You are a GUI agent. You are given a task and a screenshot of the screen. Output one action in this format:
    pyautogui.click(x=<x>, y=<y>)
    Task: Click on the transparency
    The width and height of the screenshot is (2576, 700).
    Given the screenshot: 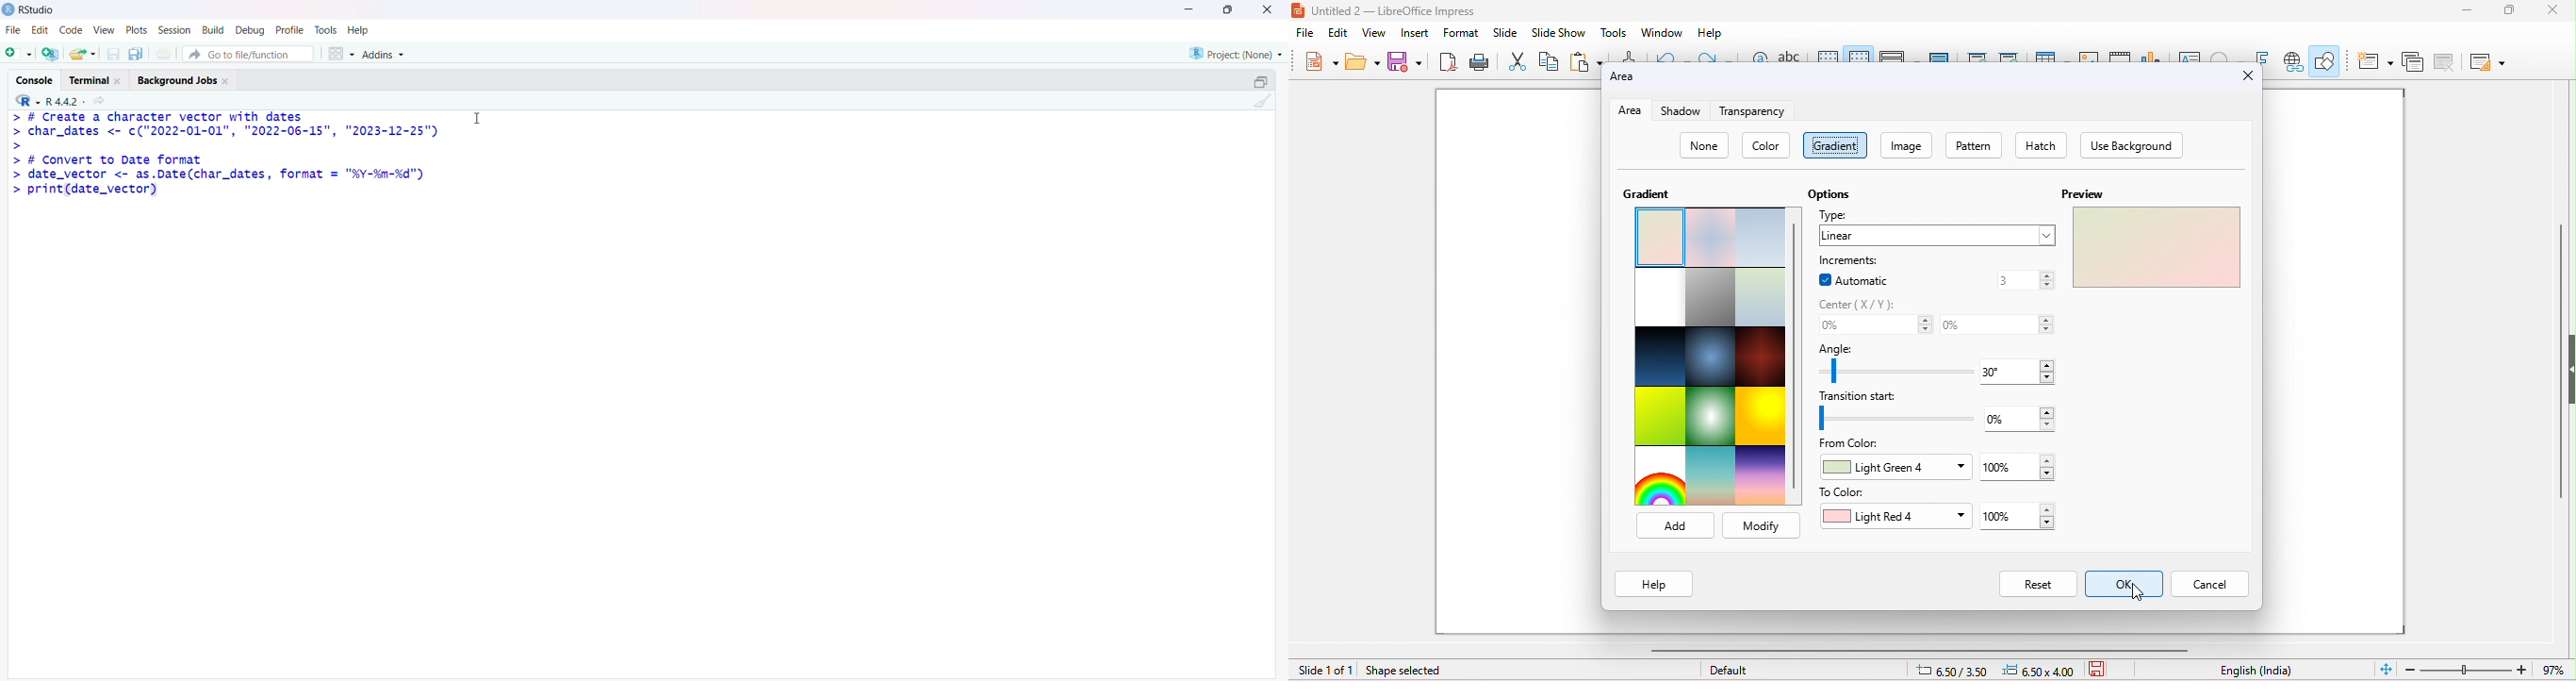 What is the action you would take?
    pyautogui.click(x=1752, y=110)
    